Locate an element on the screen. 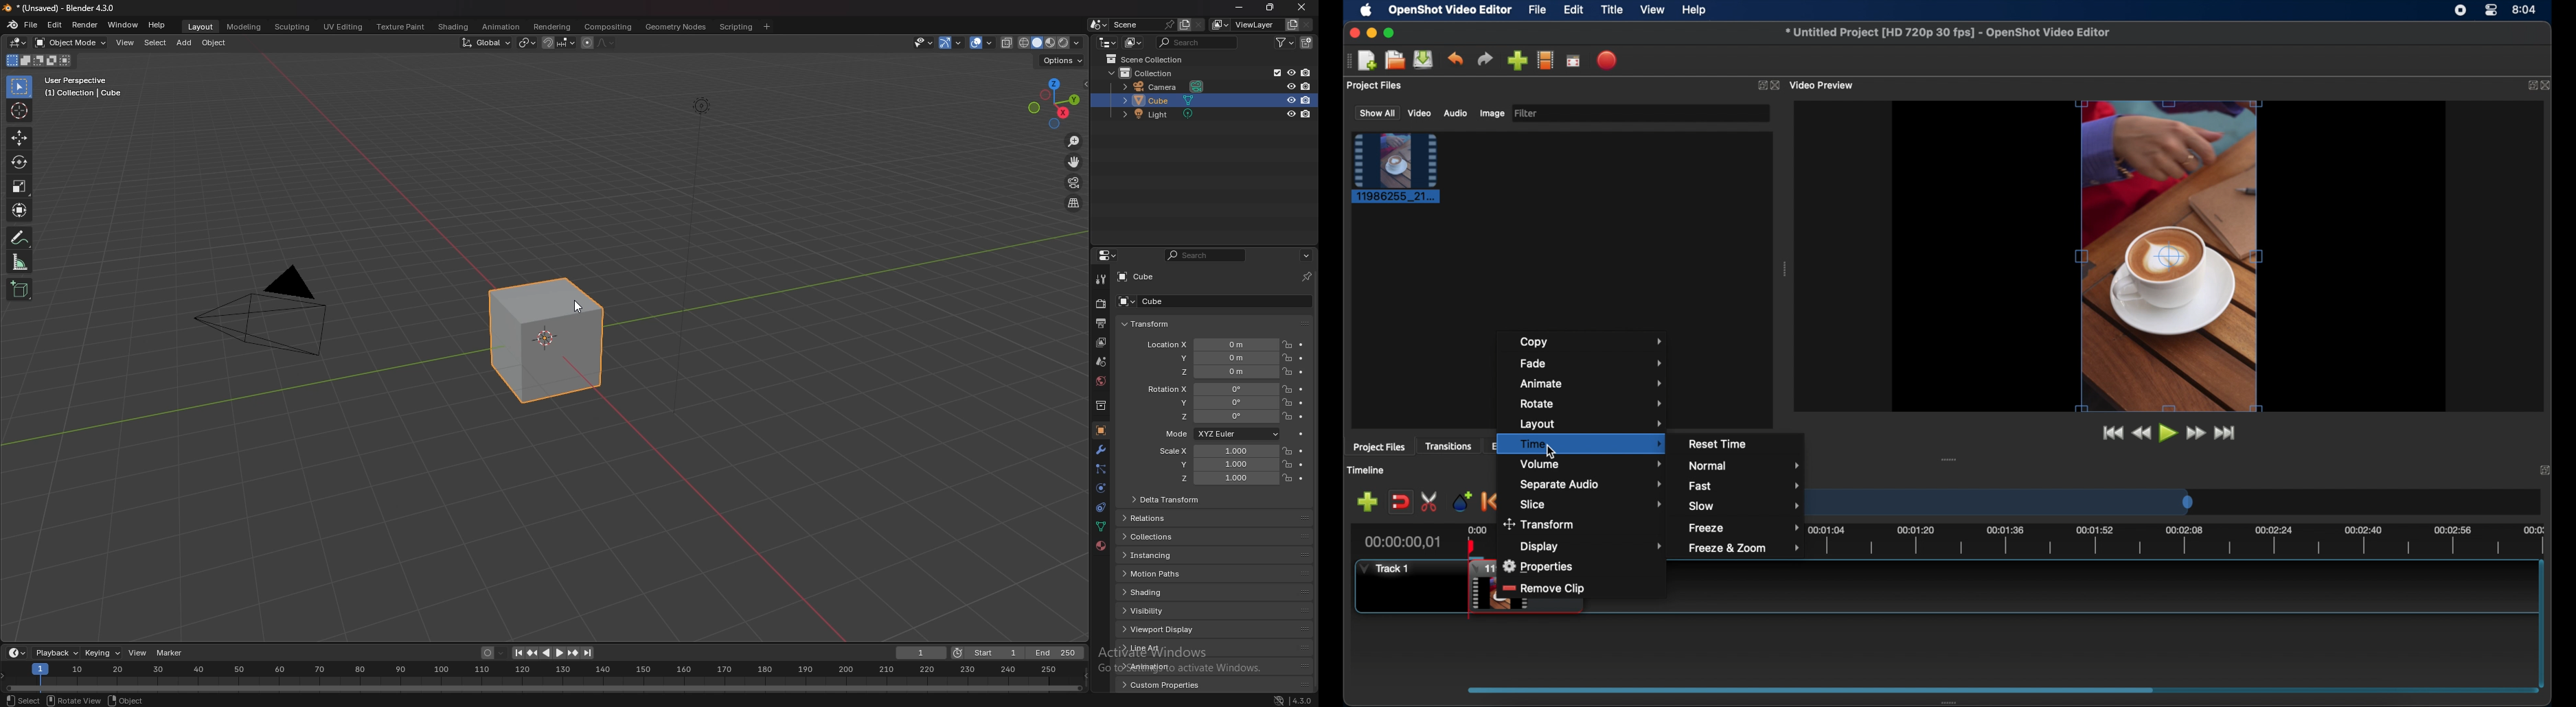  shading is located at coordinates (1154, 592).